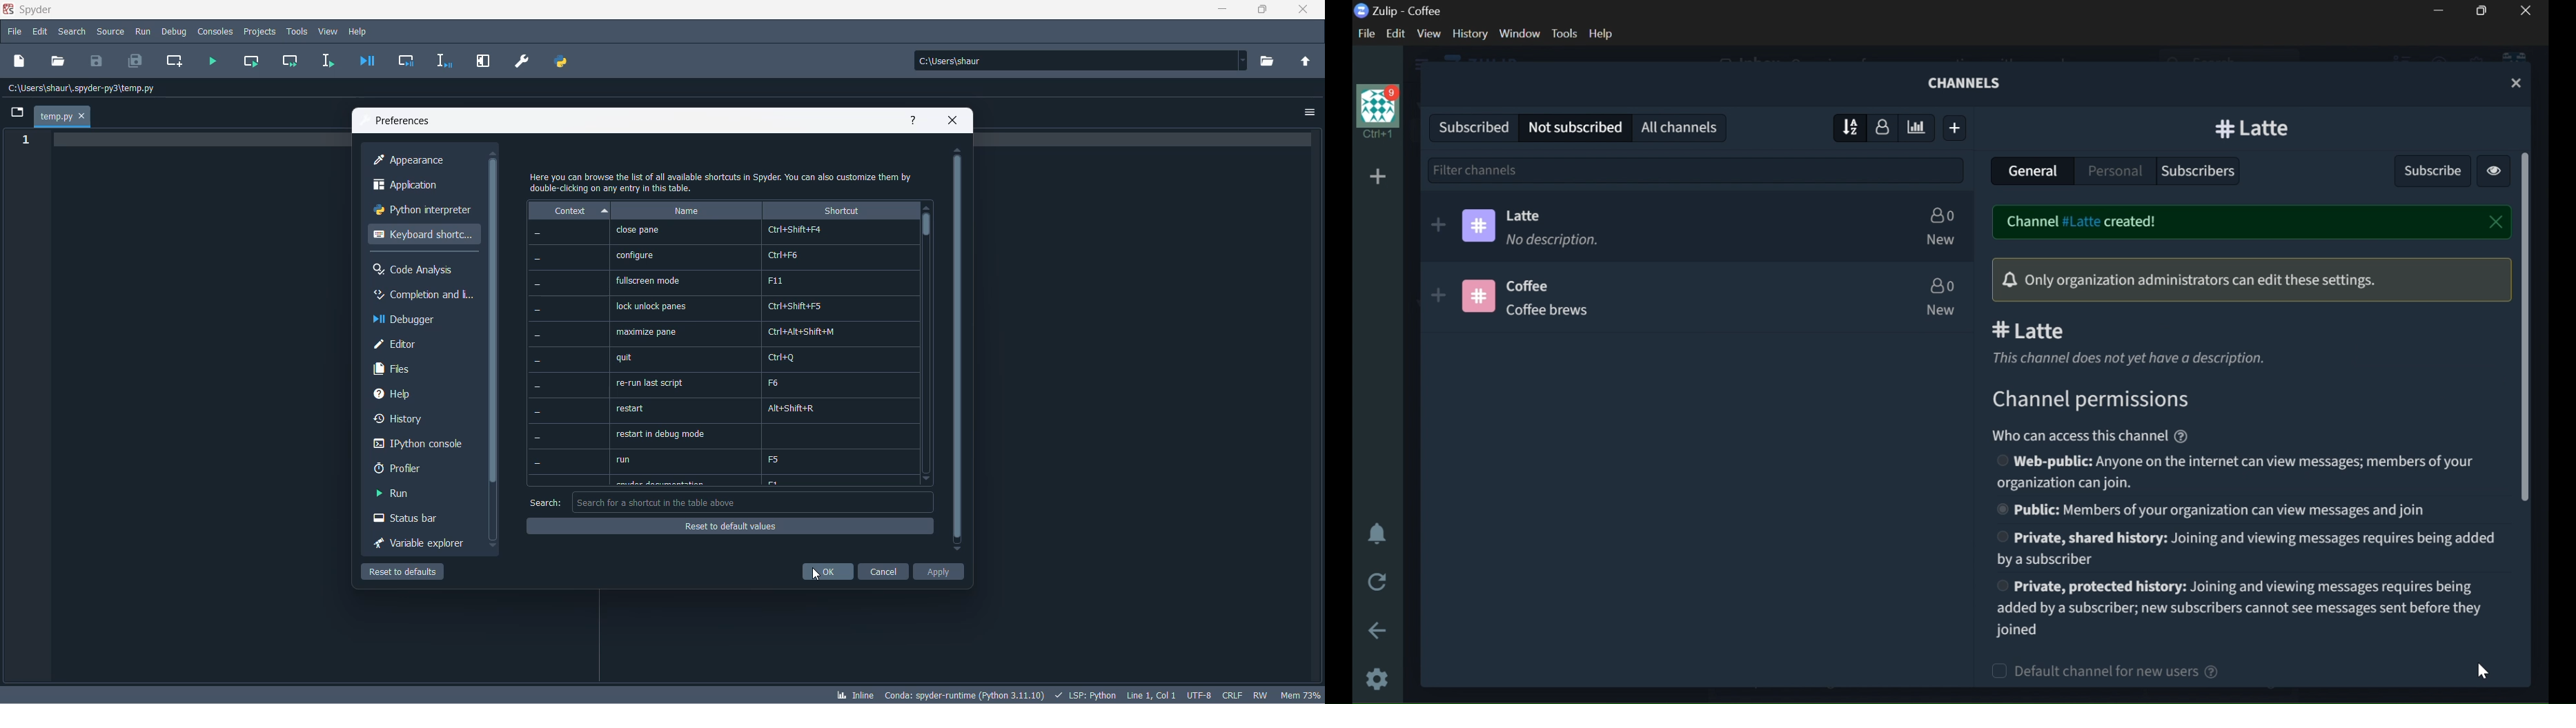 The image size is (2576, 728). What do you see at coordinates (2429, 168) in the screenshot?
I see `SUBSCRIBE` at bounding box center [2429, 168].